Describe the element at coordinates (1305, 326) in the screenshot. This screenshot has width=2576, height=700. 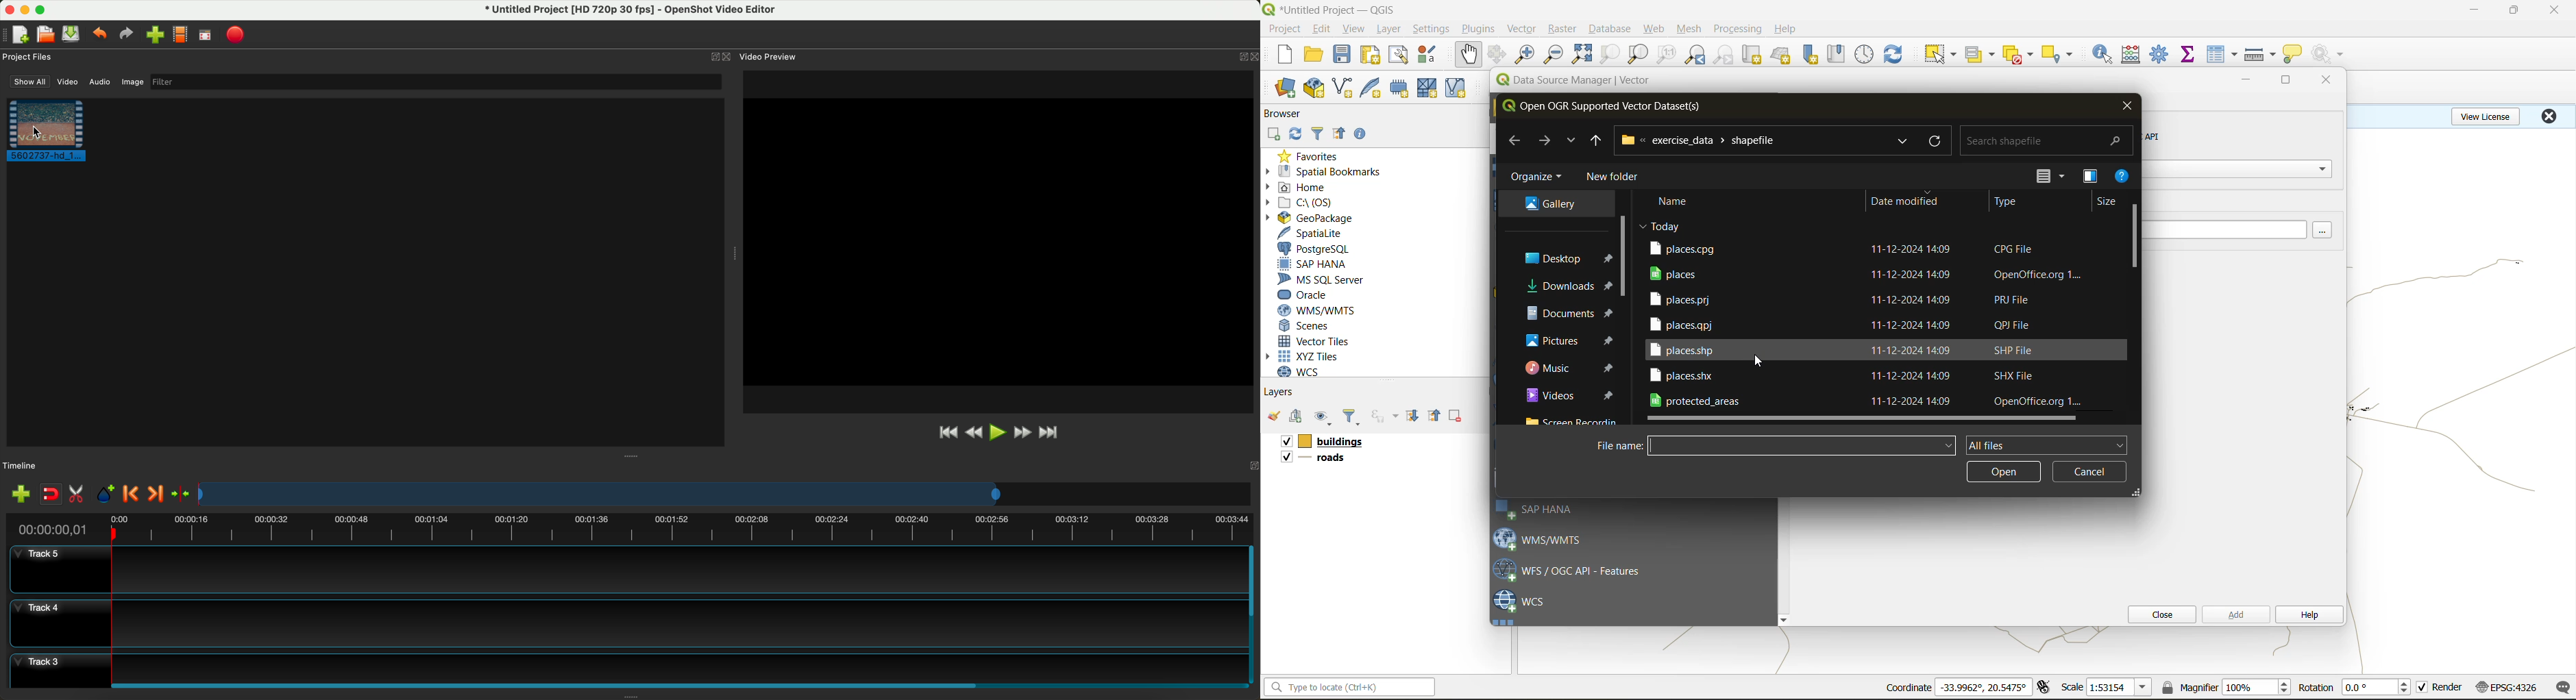
I see `scenes` at that location.